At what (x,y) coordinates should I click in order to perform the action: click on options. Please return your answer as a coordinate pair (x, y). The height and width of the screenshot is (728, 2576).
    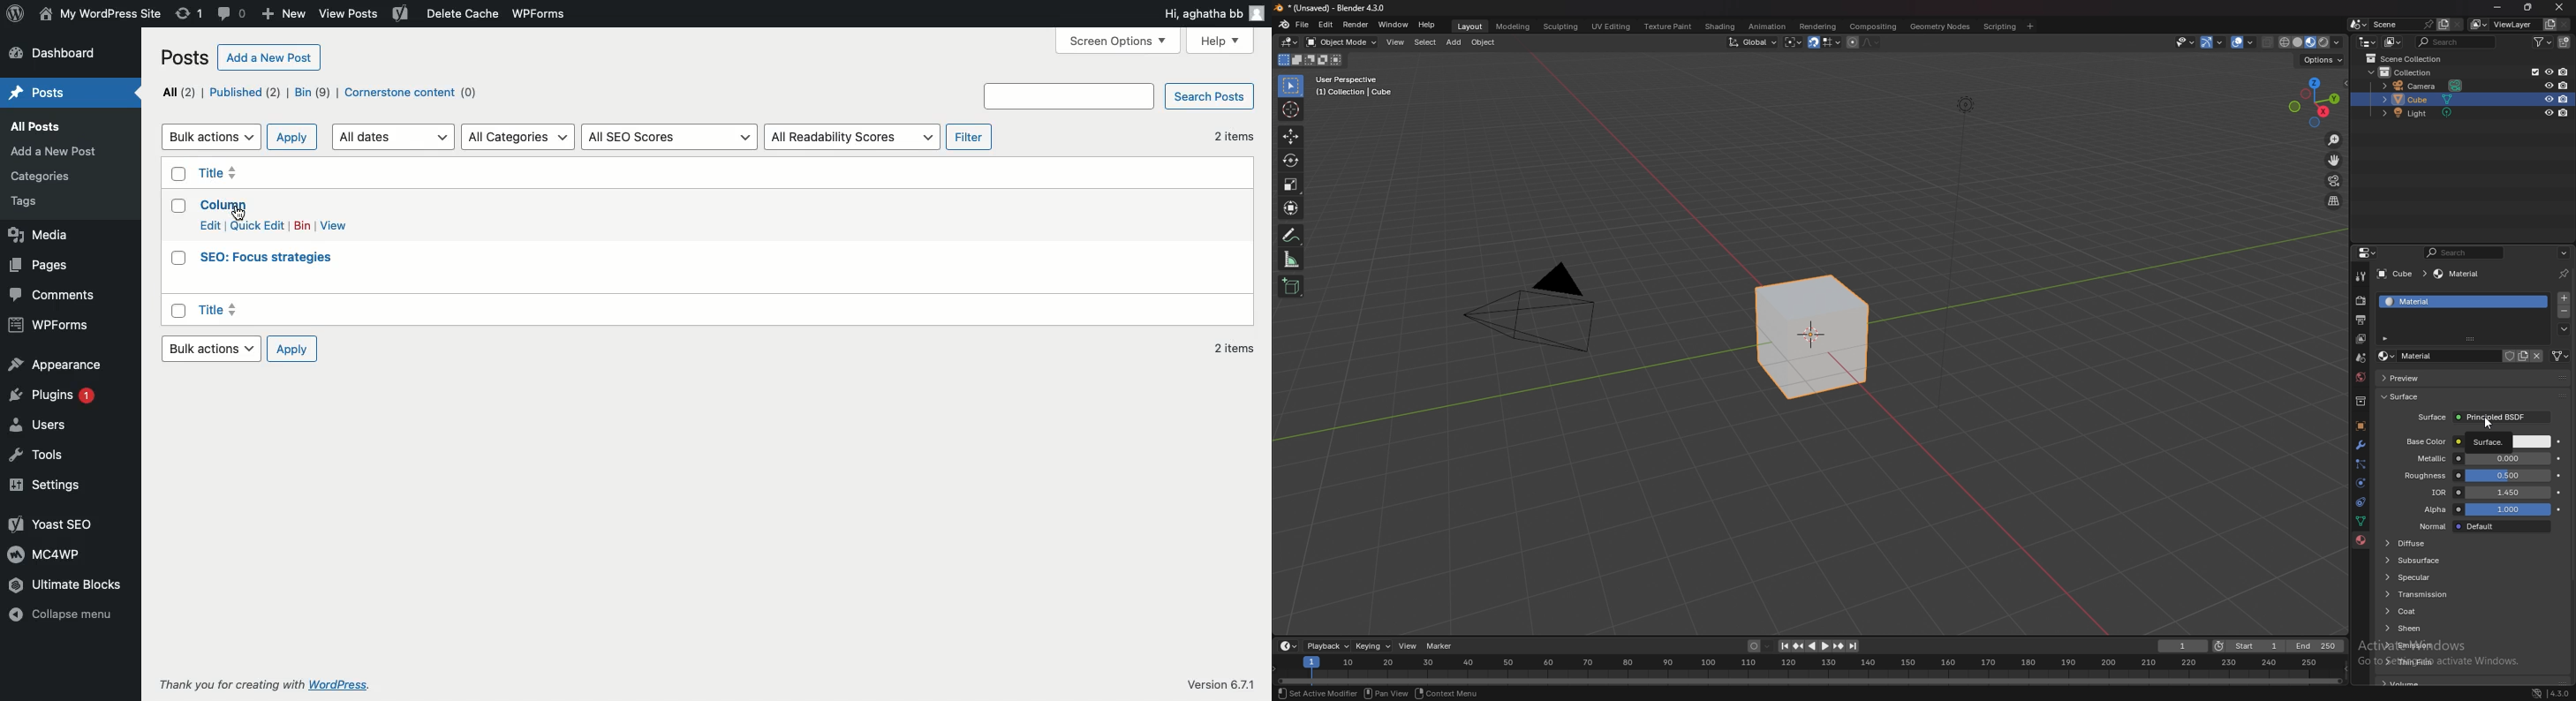
    Looking at the image, I should click on (2563, 253).